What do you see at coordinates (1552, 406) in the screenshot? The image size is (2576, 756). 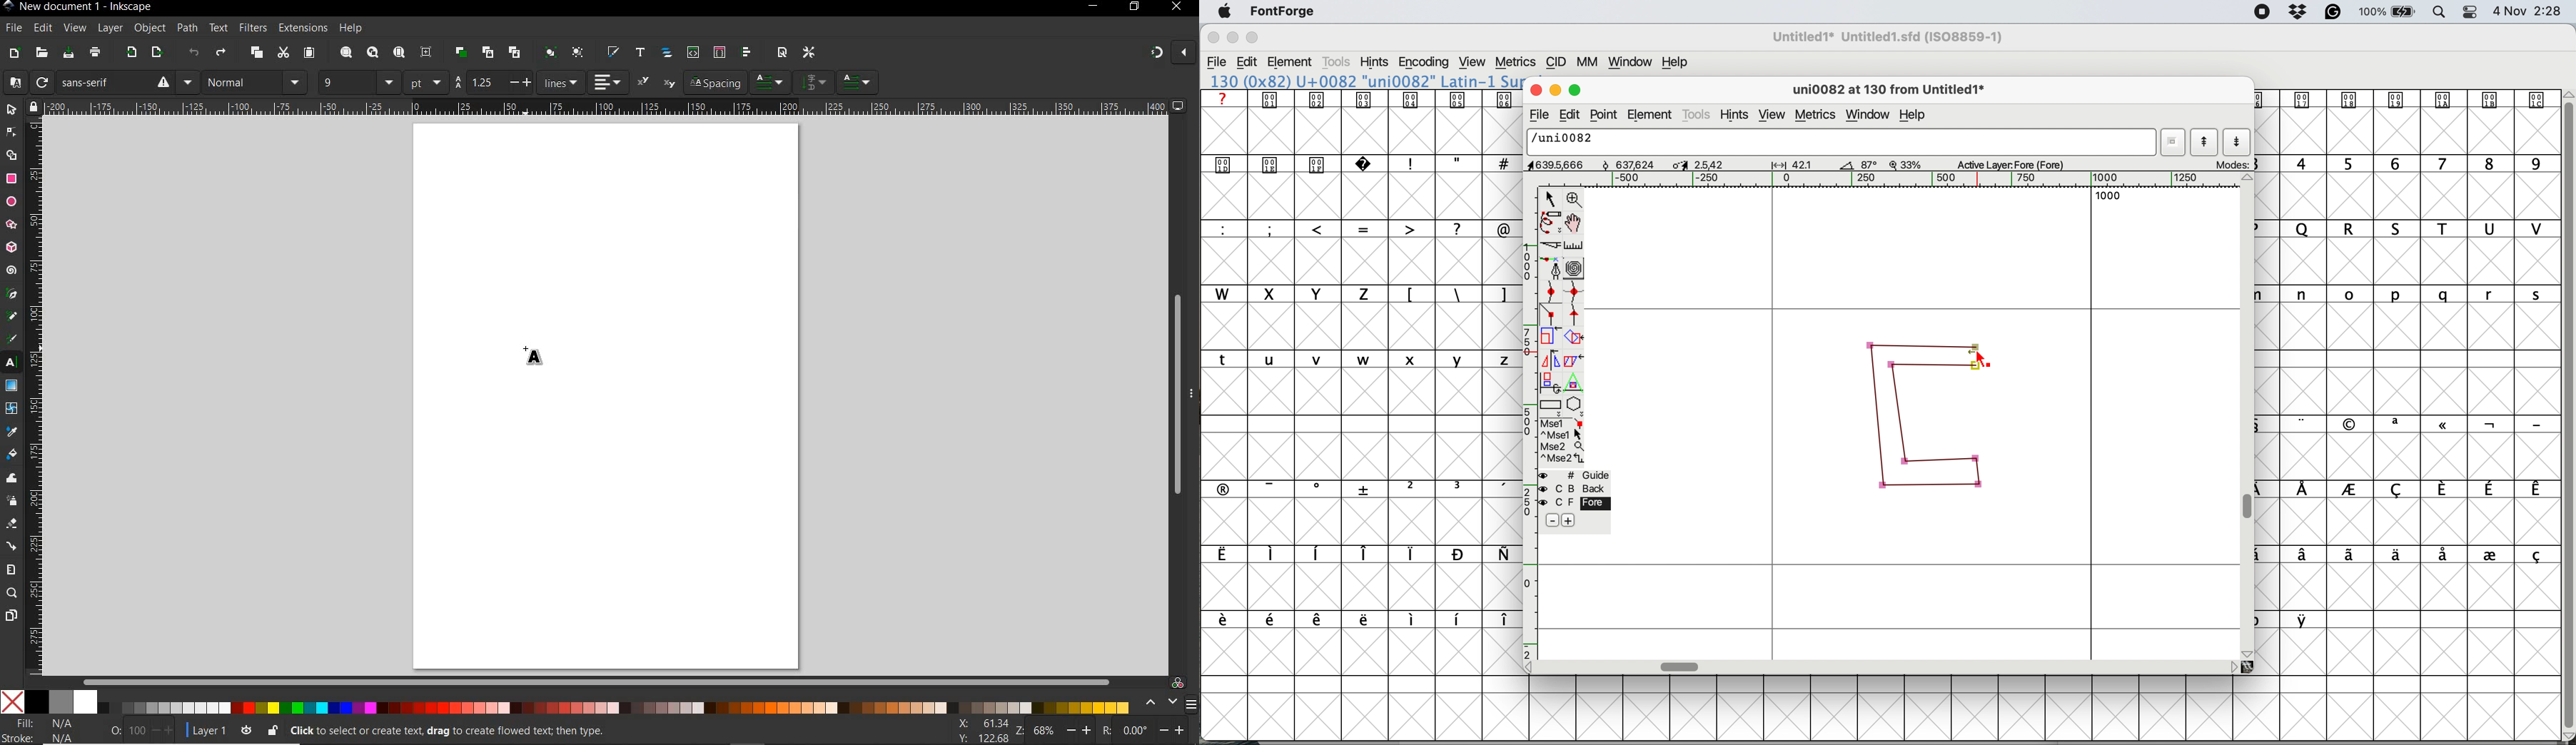 I see `rectangles and ellipses` at bounding box center [1552, 406].